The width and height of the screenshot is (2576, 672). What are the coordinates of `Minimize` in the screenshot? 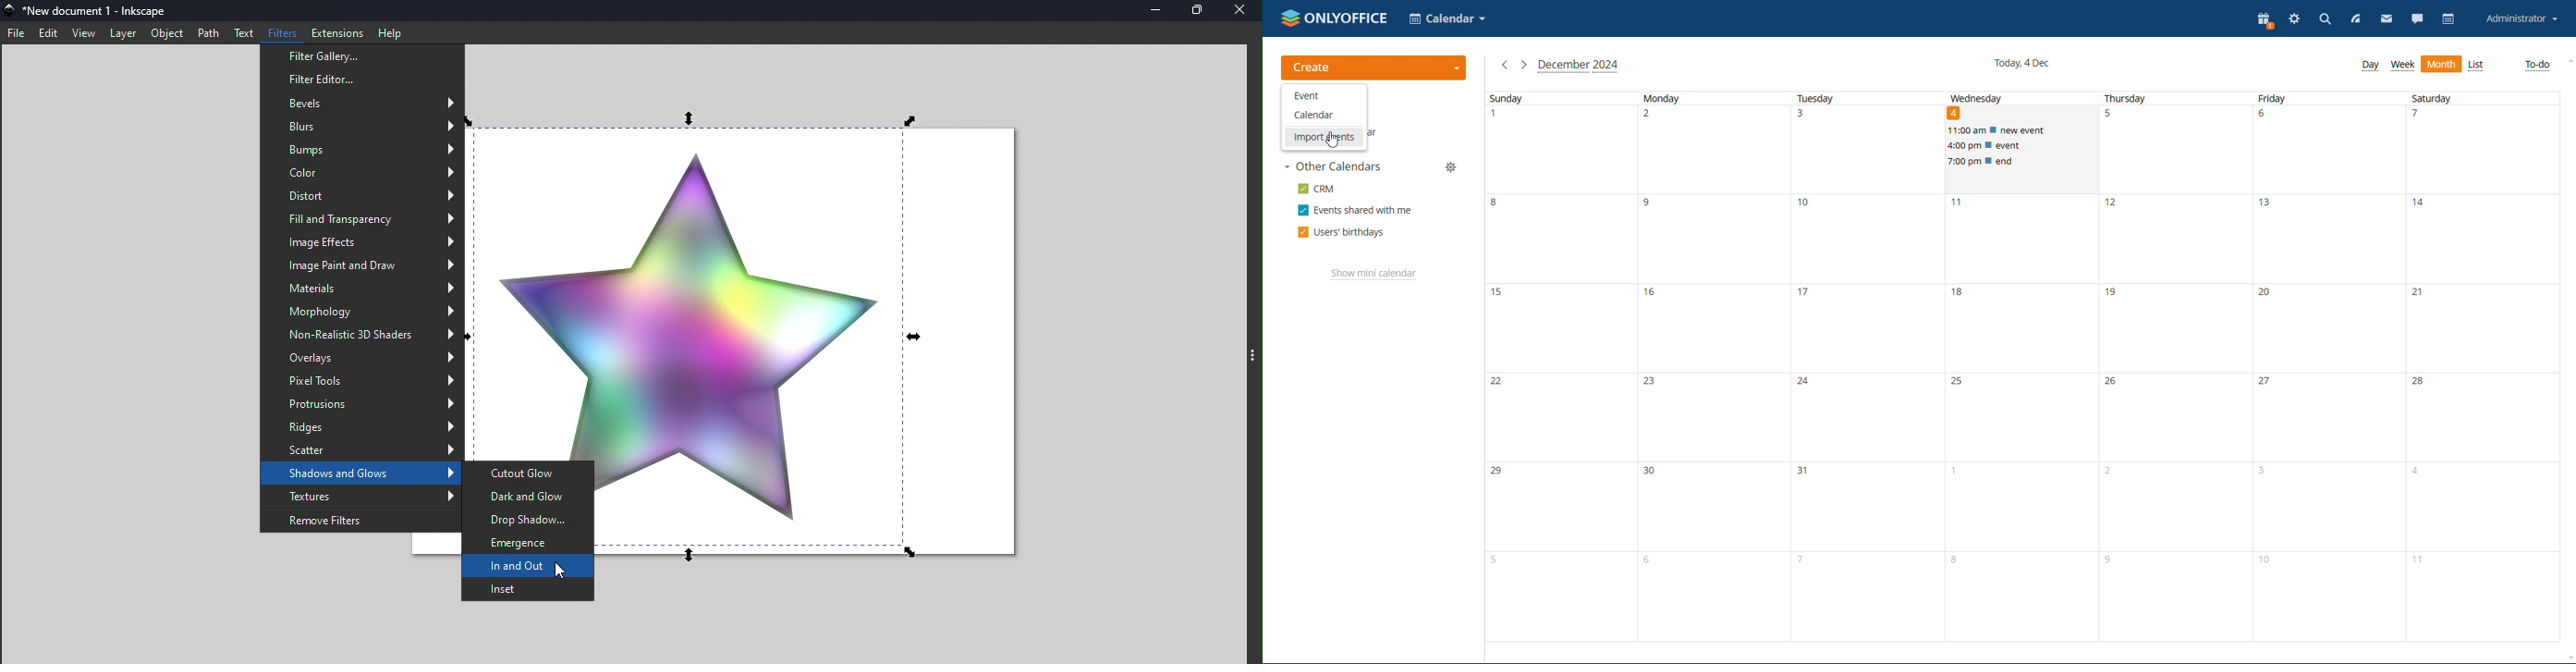 It's located at (1151, 11).